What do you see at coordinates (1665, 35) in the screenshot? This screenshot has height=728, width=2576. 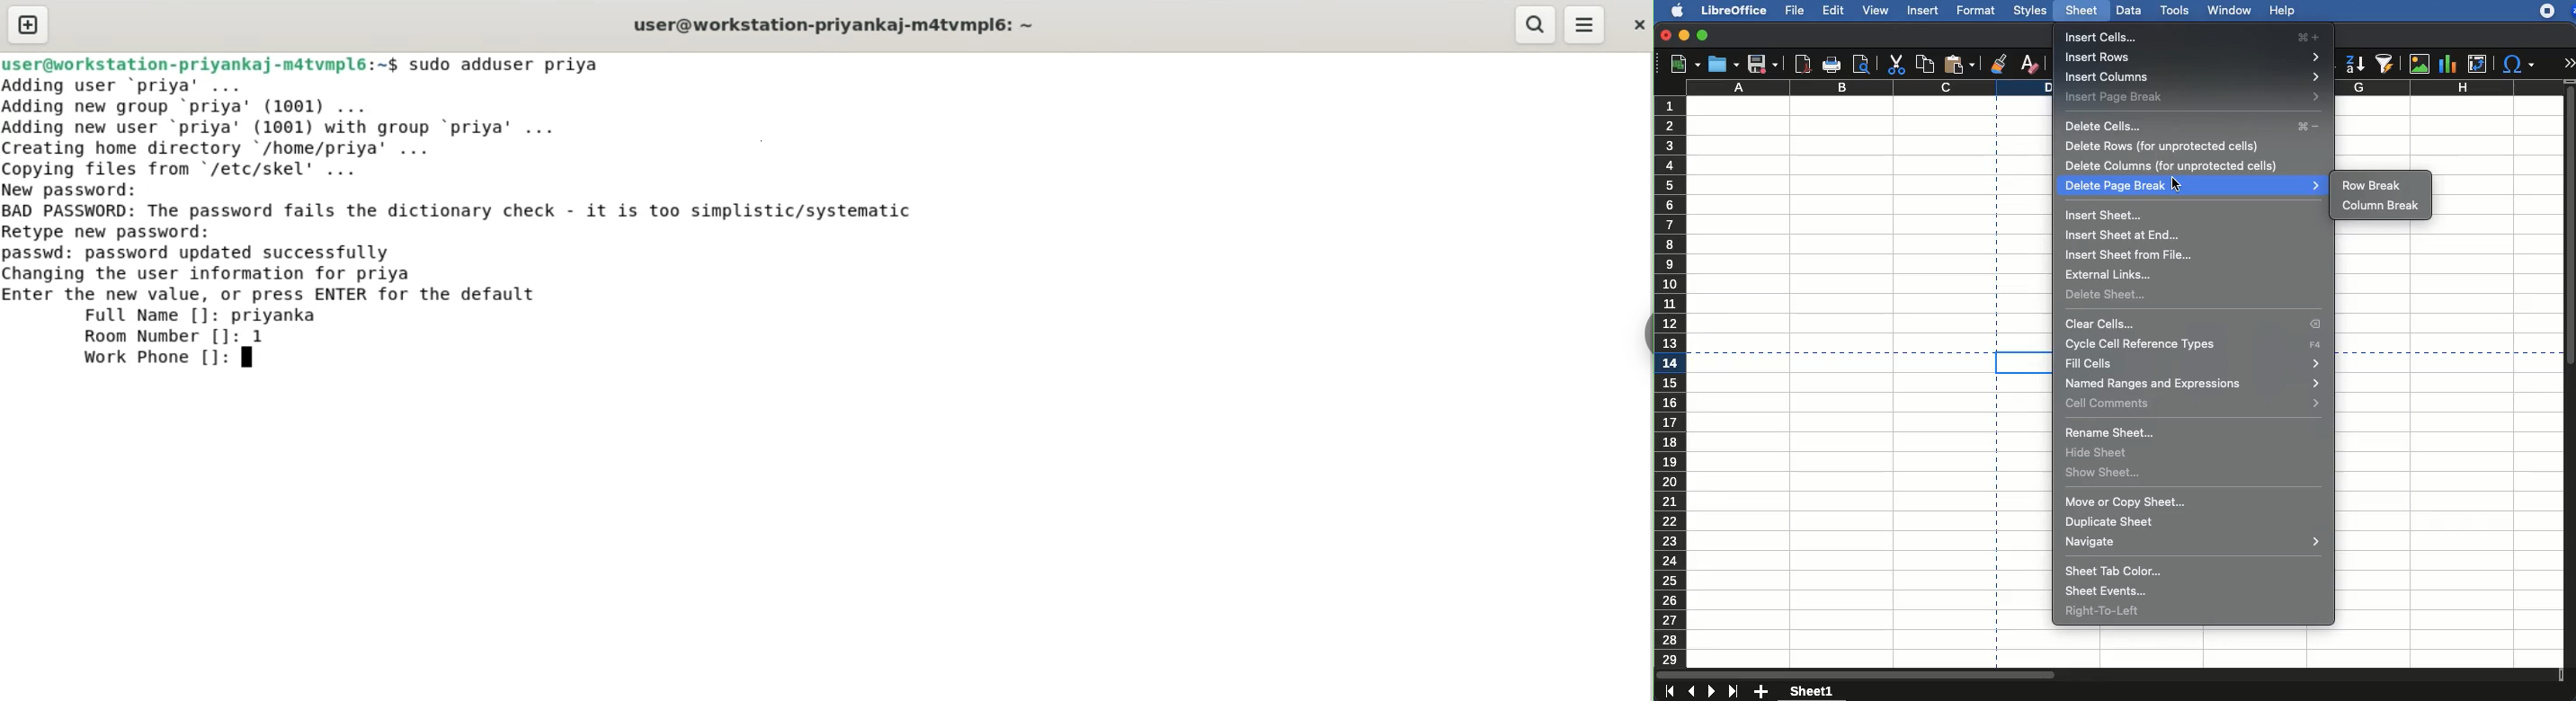 I see `close` at bounding box center [1665, 35].